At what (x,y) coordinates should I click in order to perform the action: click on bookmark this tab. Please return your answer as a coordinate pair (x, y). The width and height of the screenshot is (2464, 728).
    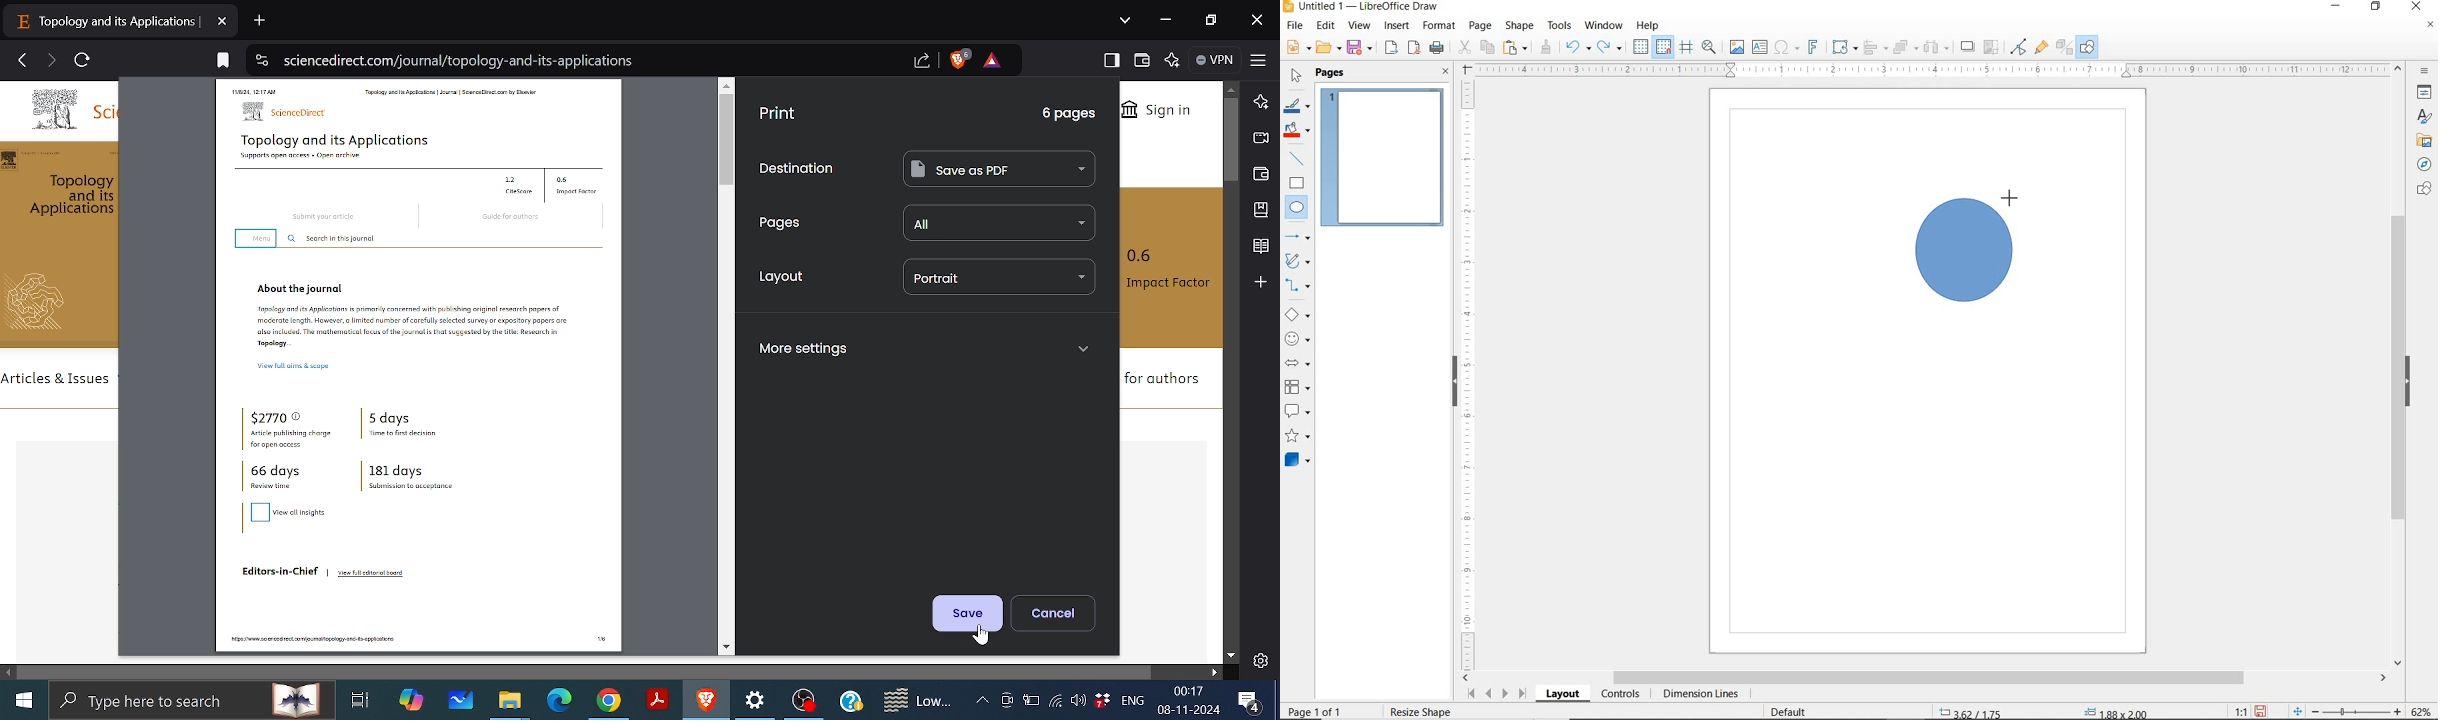
    Looking at the image, I should click on (220, 62).